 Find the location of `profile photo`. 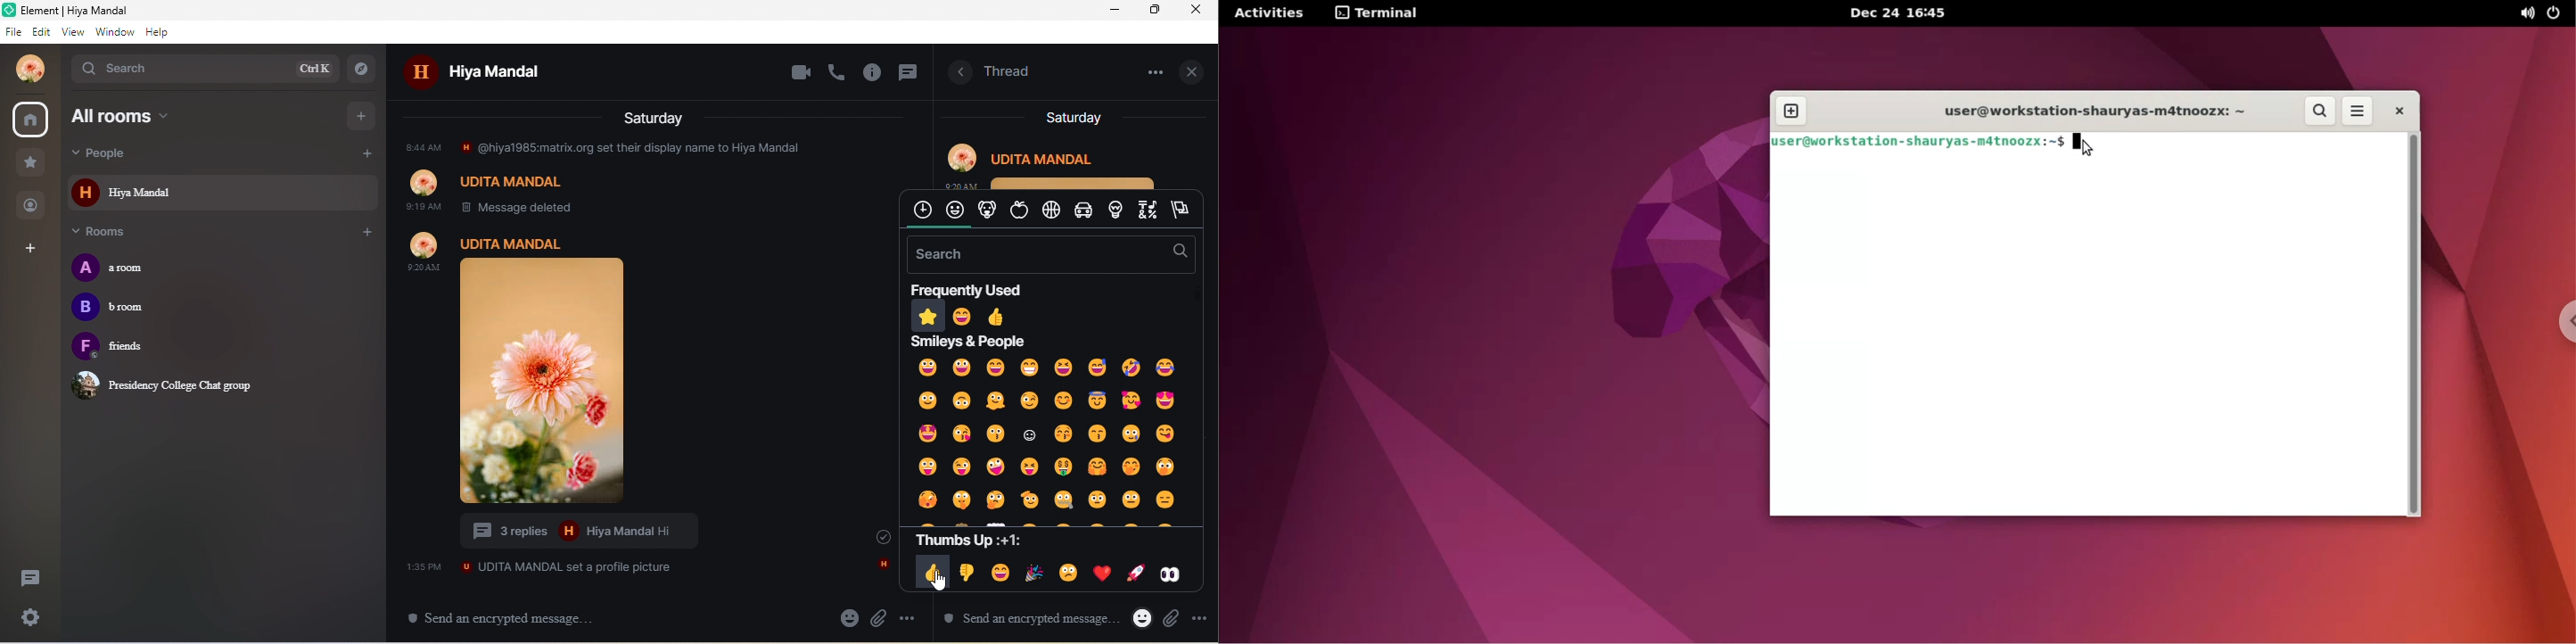

profile photo is located at coordinates (1057, 162).